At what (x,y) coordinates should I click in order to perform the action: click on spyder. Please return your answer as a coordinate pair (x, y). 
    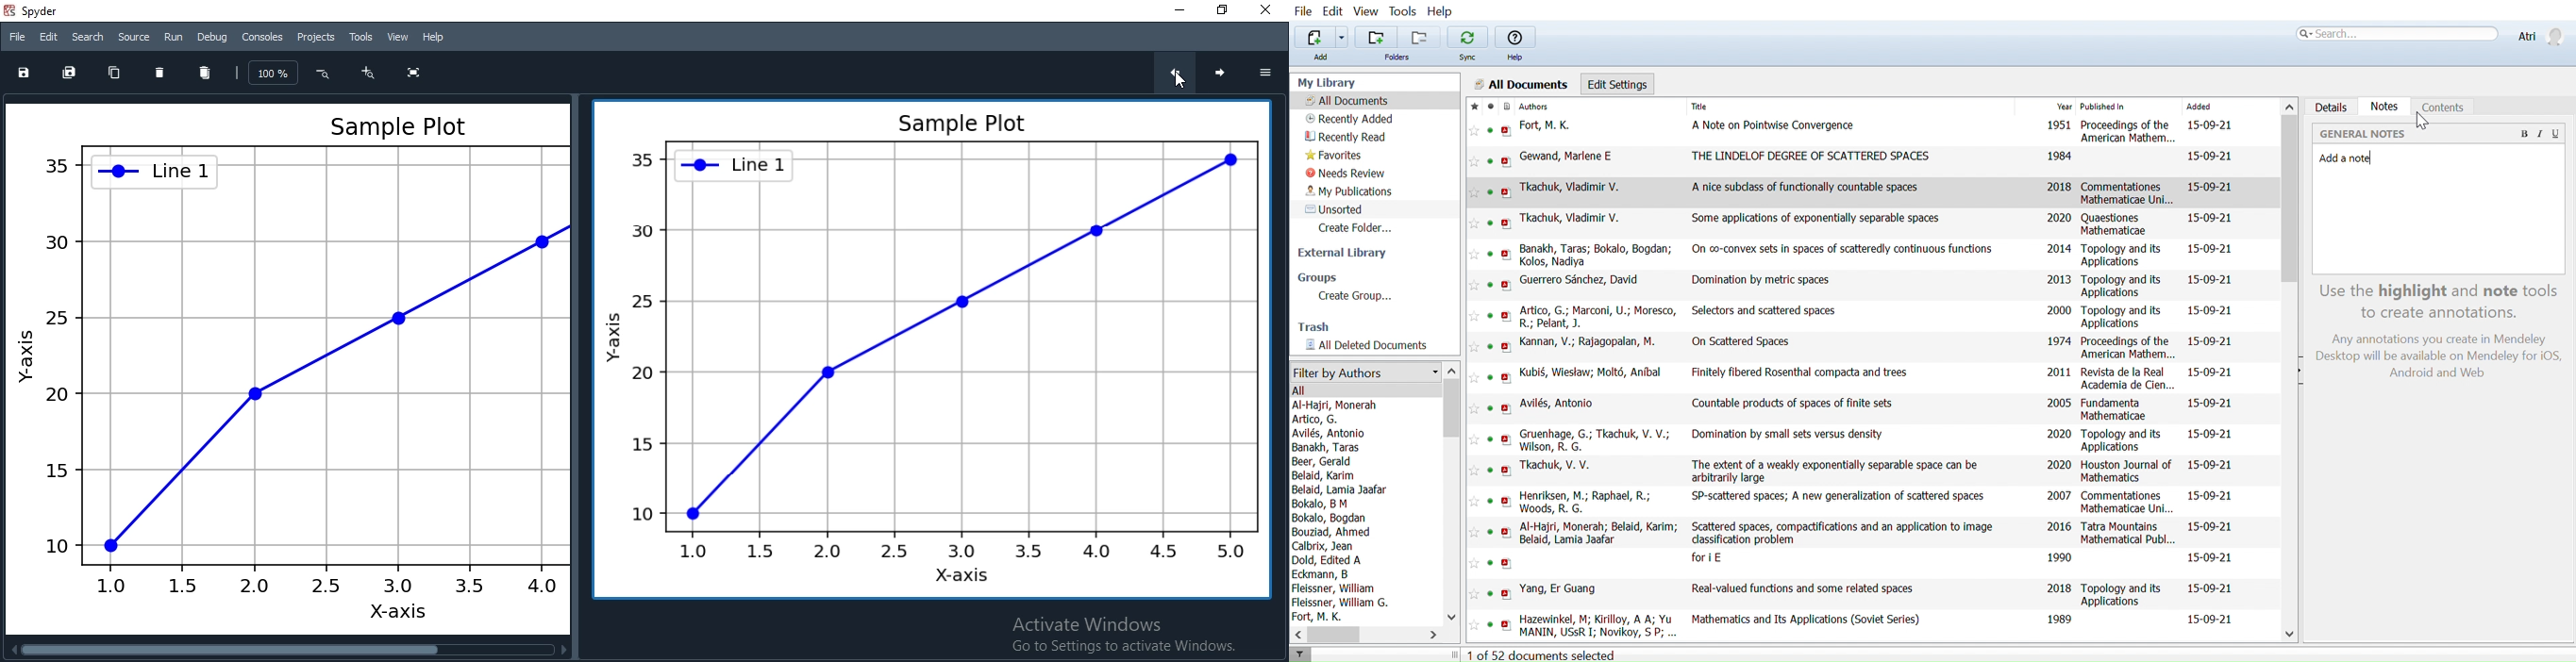
    Looking at the image, I should click on (37, 10).